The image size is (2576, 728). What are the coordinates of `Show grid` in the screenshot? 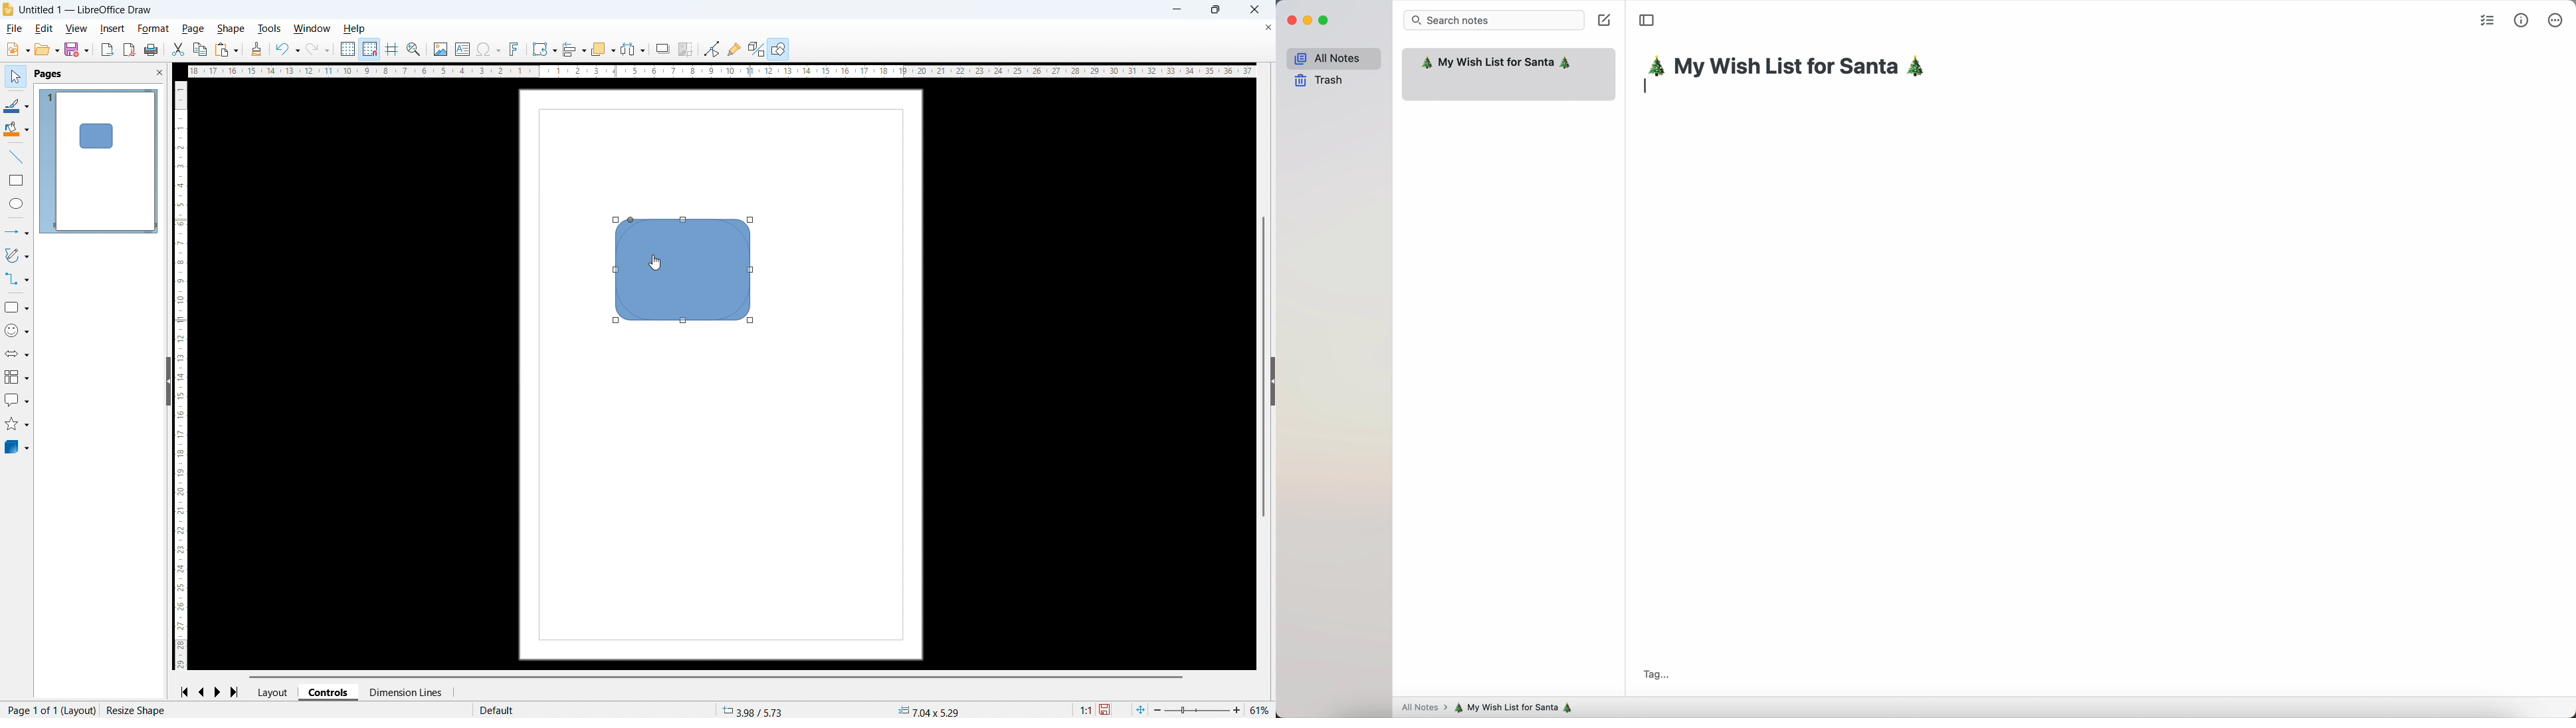 It's located at (348, 50).